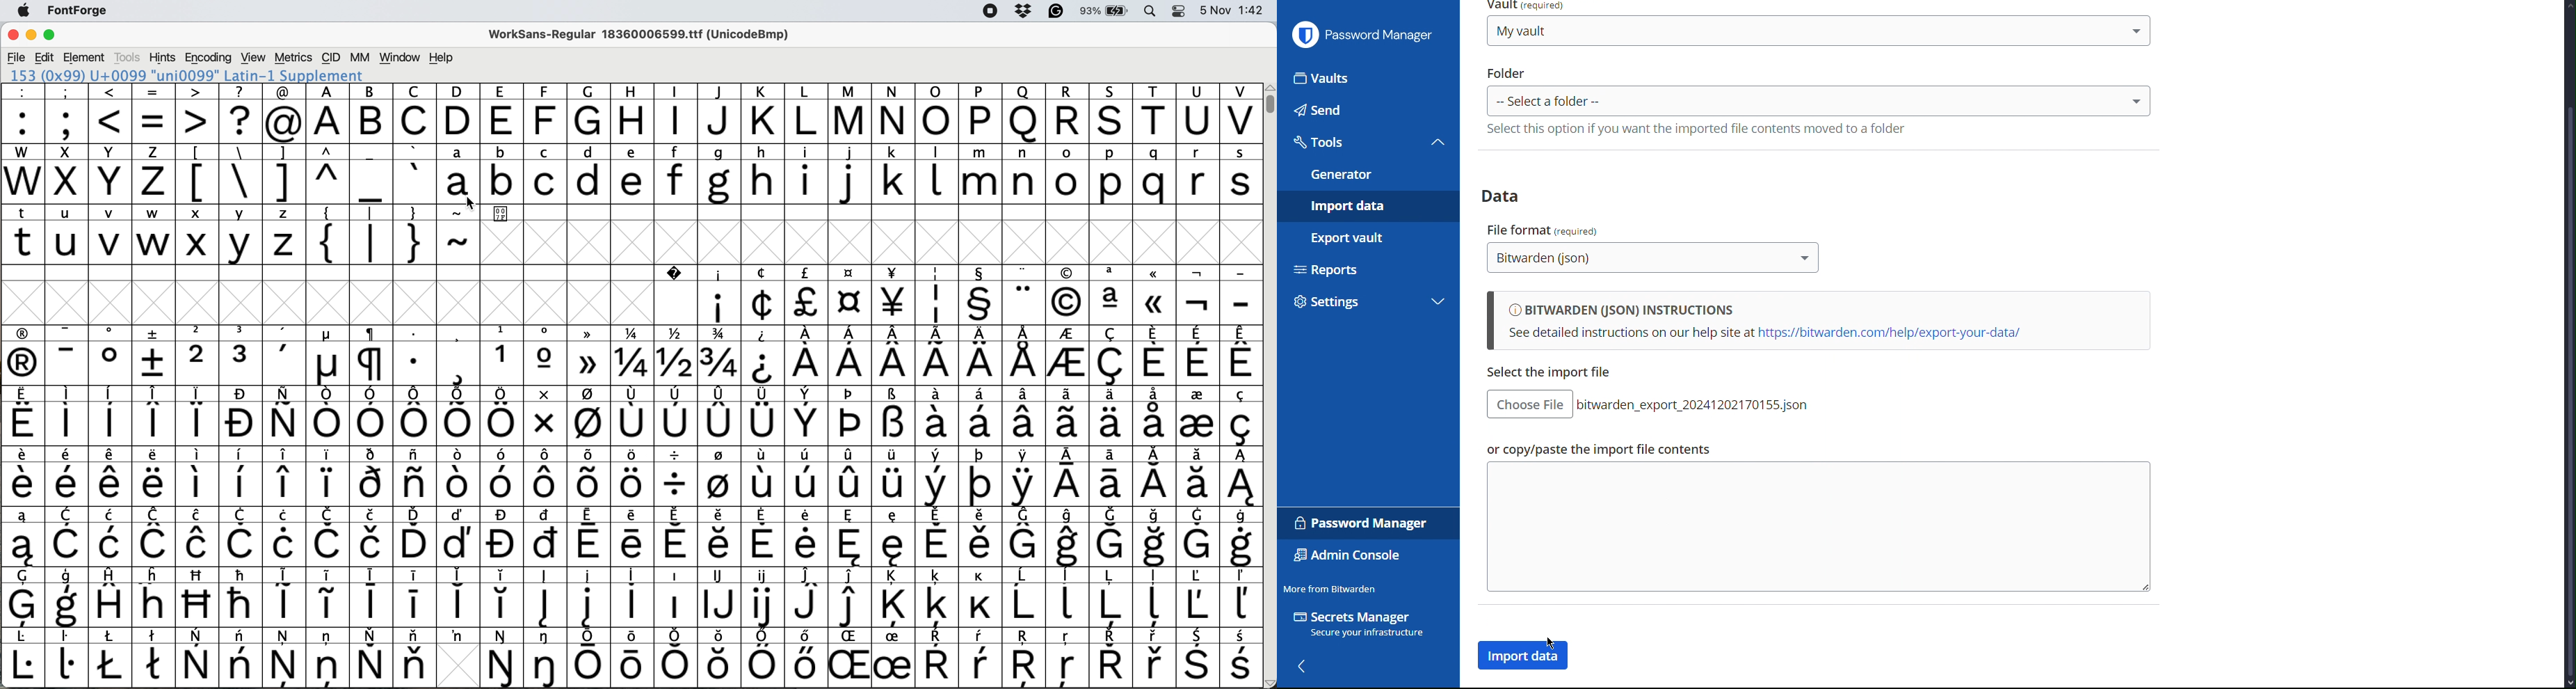 This screenshot has height=700, width=2576. Describe the element at coordinates (720, 415) in the screenshot. I see `symbol` at that location.